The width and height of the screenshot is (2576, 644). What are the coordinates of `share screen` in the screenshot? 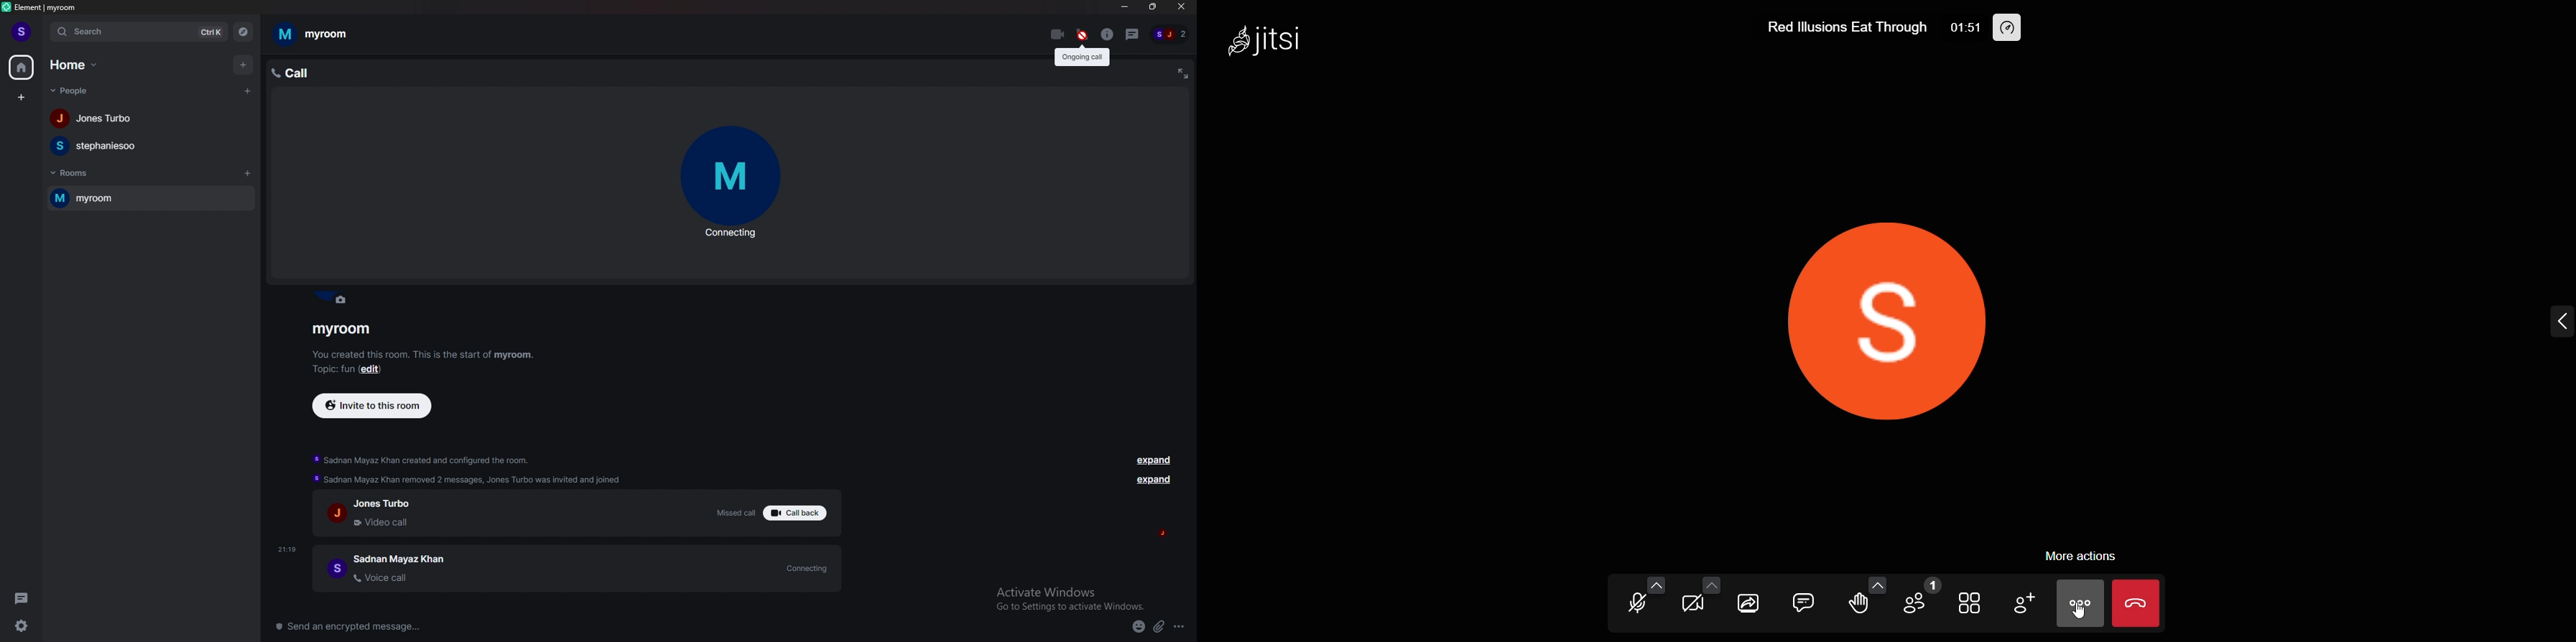 It's located at (1750, 603).